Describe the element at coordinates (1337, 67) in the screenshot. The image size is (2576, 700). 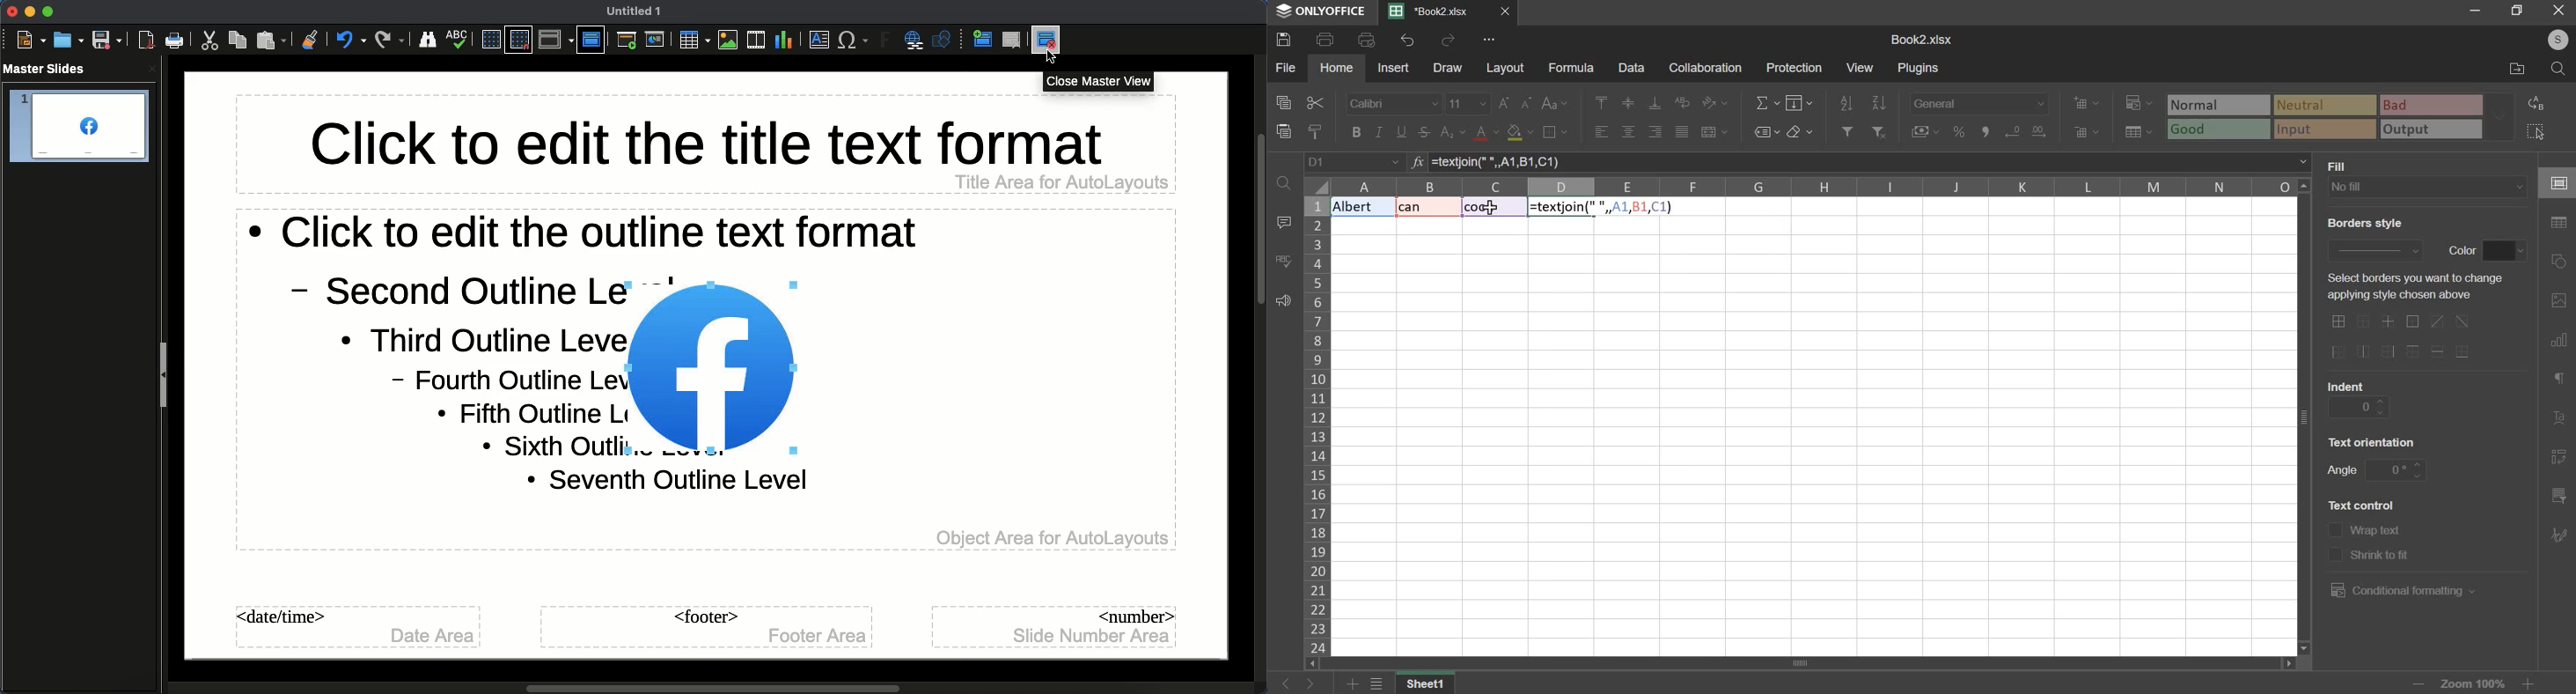
I see `home` at that location.